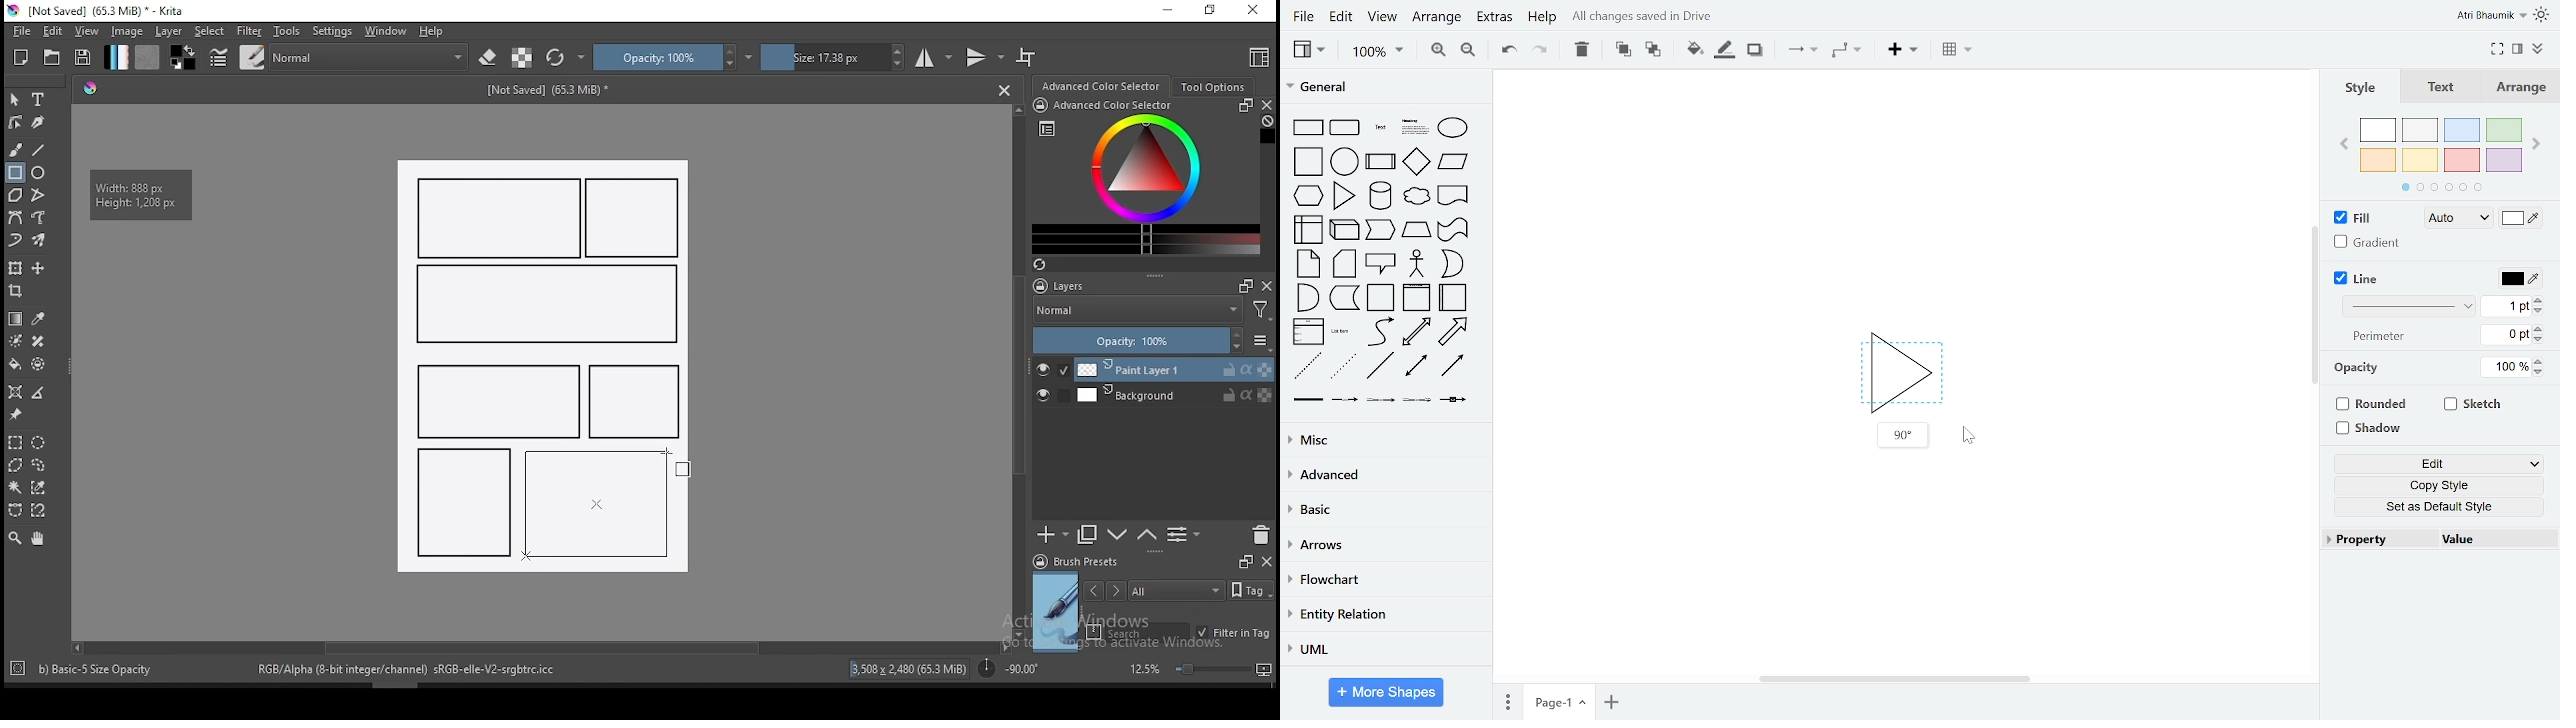  Describe the element at coordinates (1174, 395) in the screenshot. I see `layer` at that location.